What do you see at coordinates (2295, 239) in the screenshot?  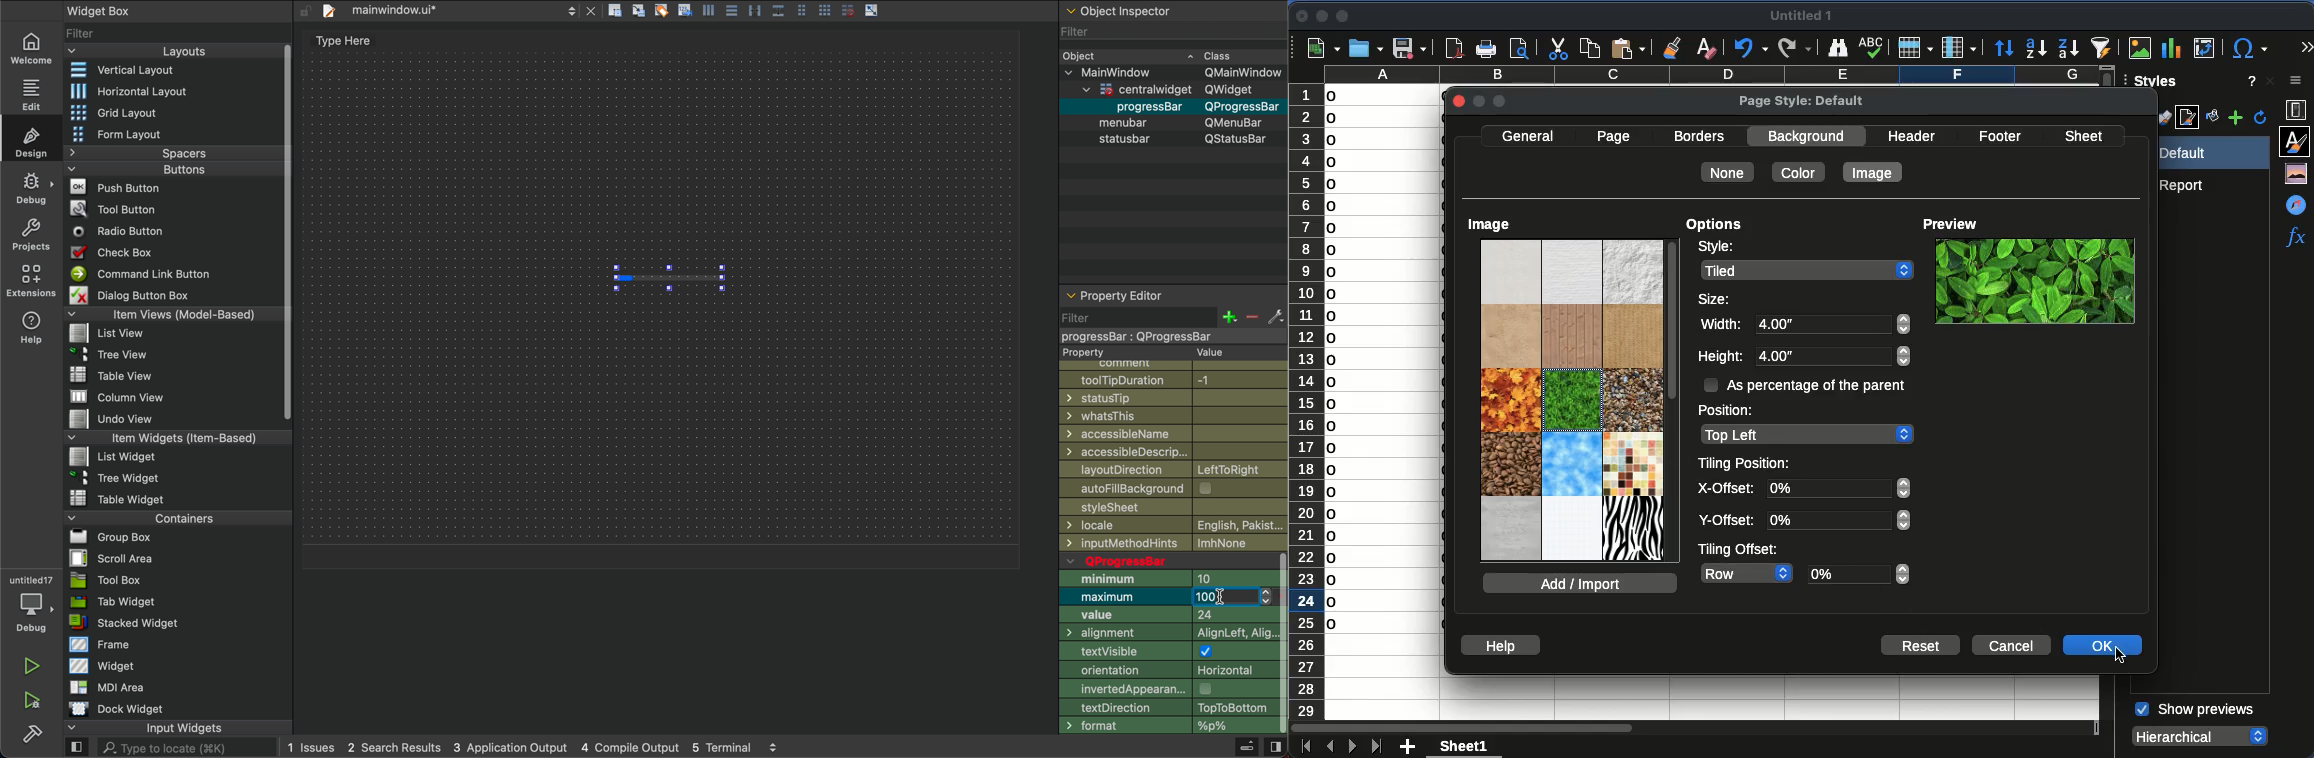 I see `functions` at bounding box center [2295, 239].